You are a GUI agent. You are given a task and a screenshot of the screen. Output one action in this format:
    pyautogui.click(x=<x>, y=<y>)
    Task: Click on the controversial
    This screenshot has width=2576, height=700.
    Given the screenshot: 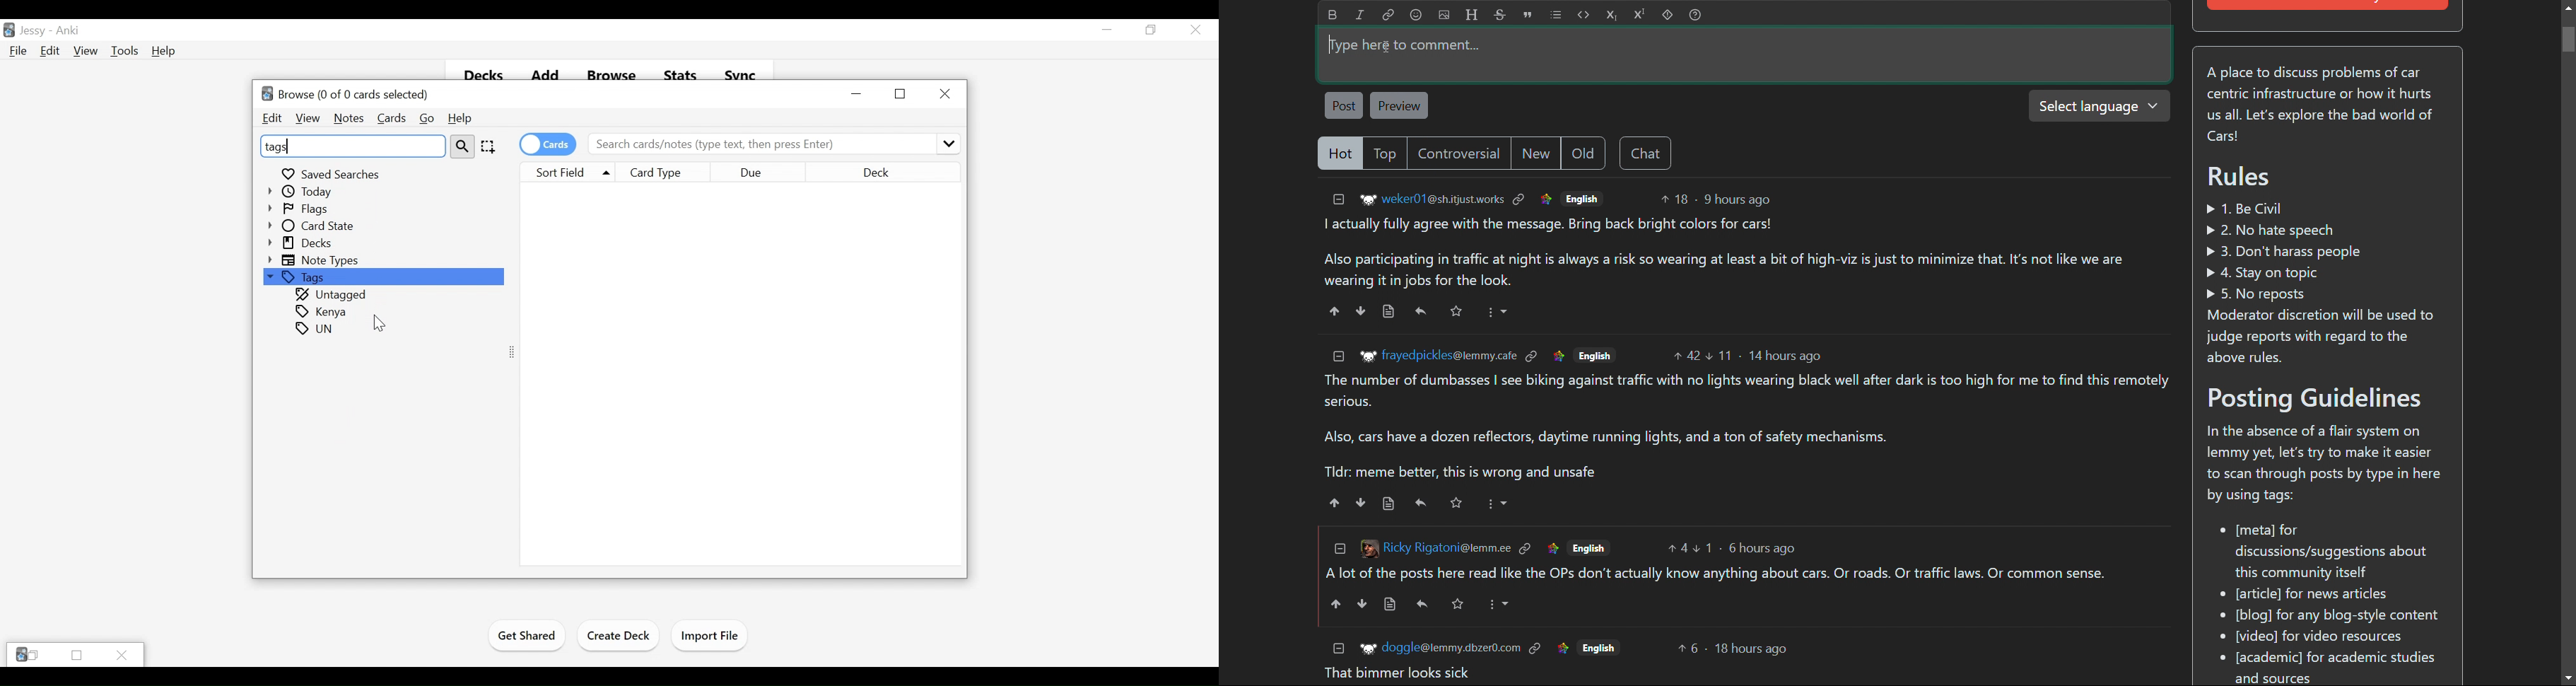 What is the action you would take?
    pyautogui.click(x=1458, y=153)
    